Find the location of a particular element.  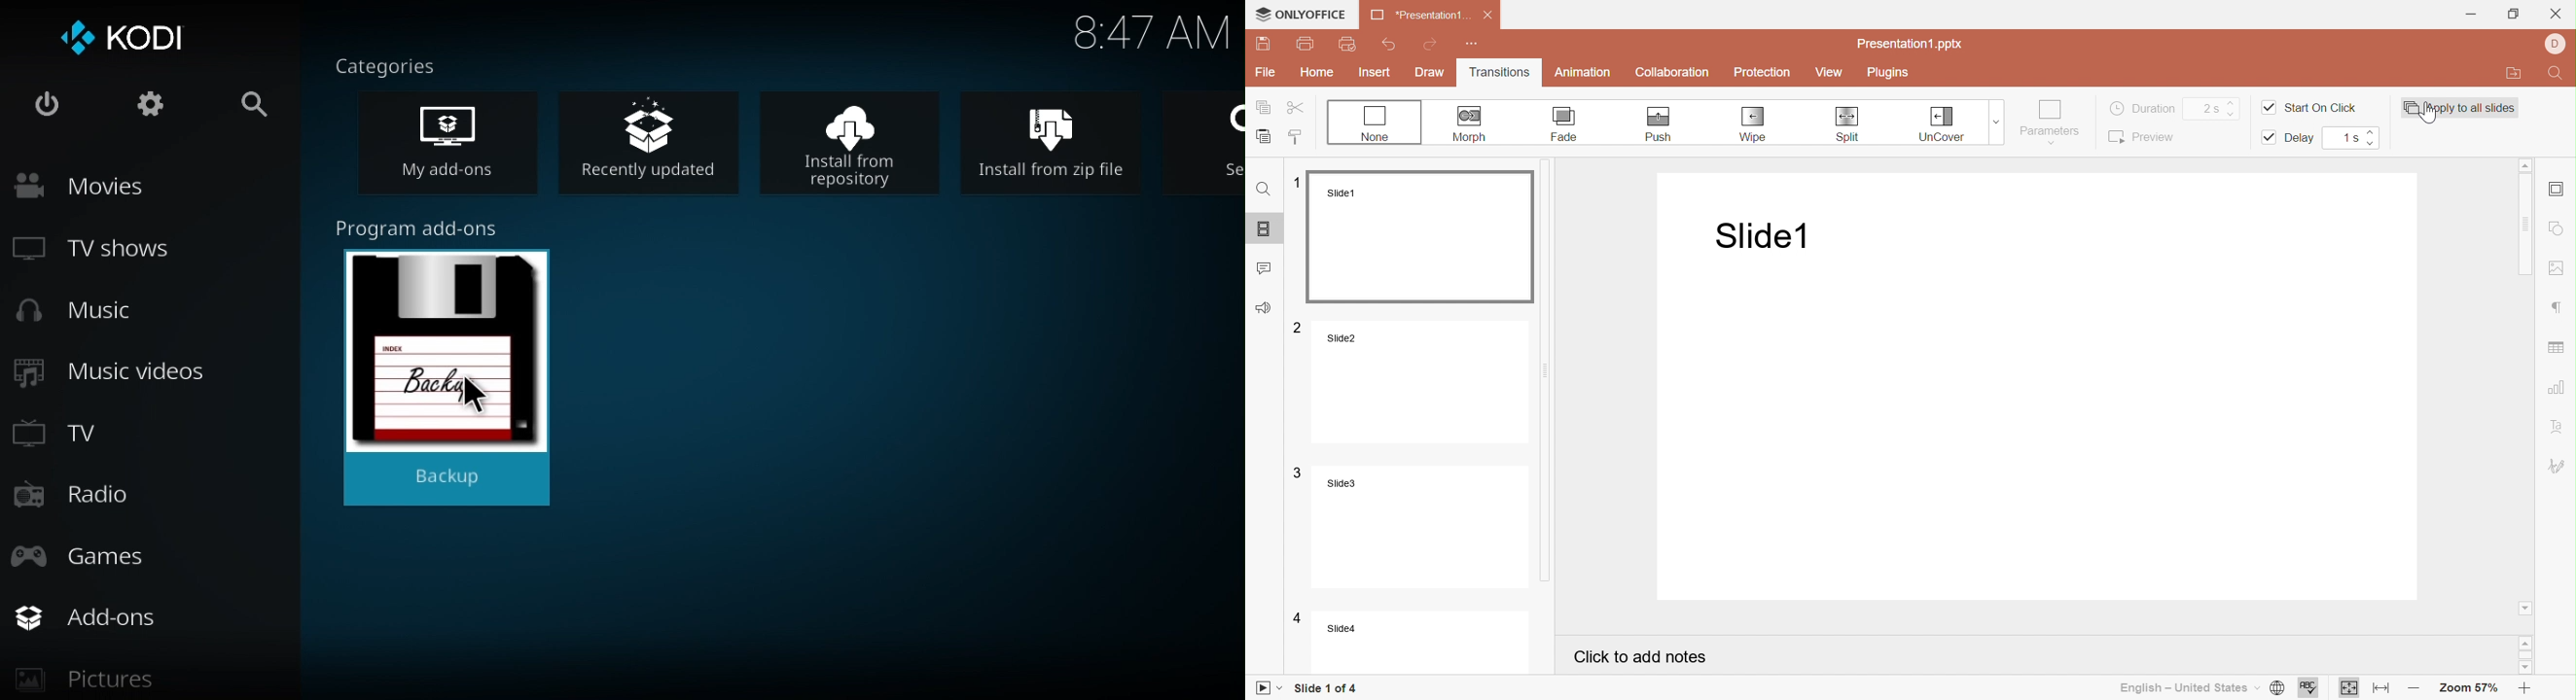

2s is located at coordinates (2219, 107).